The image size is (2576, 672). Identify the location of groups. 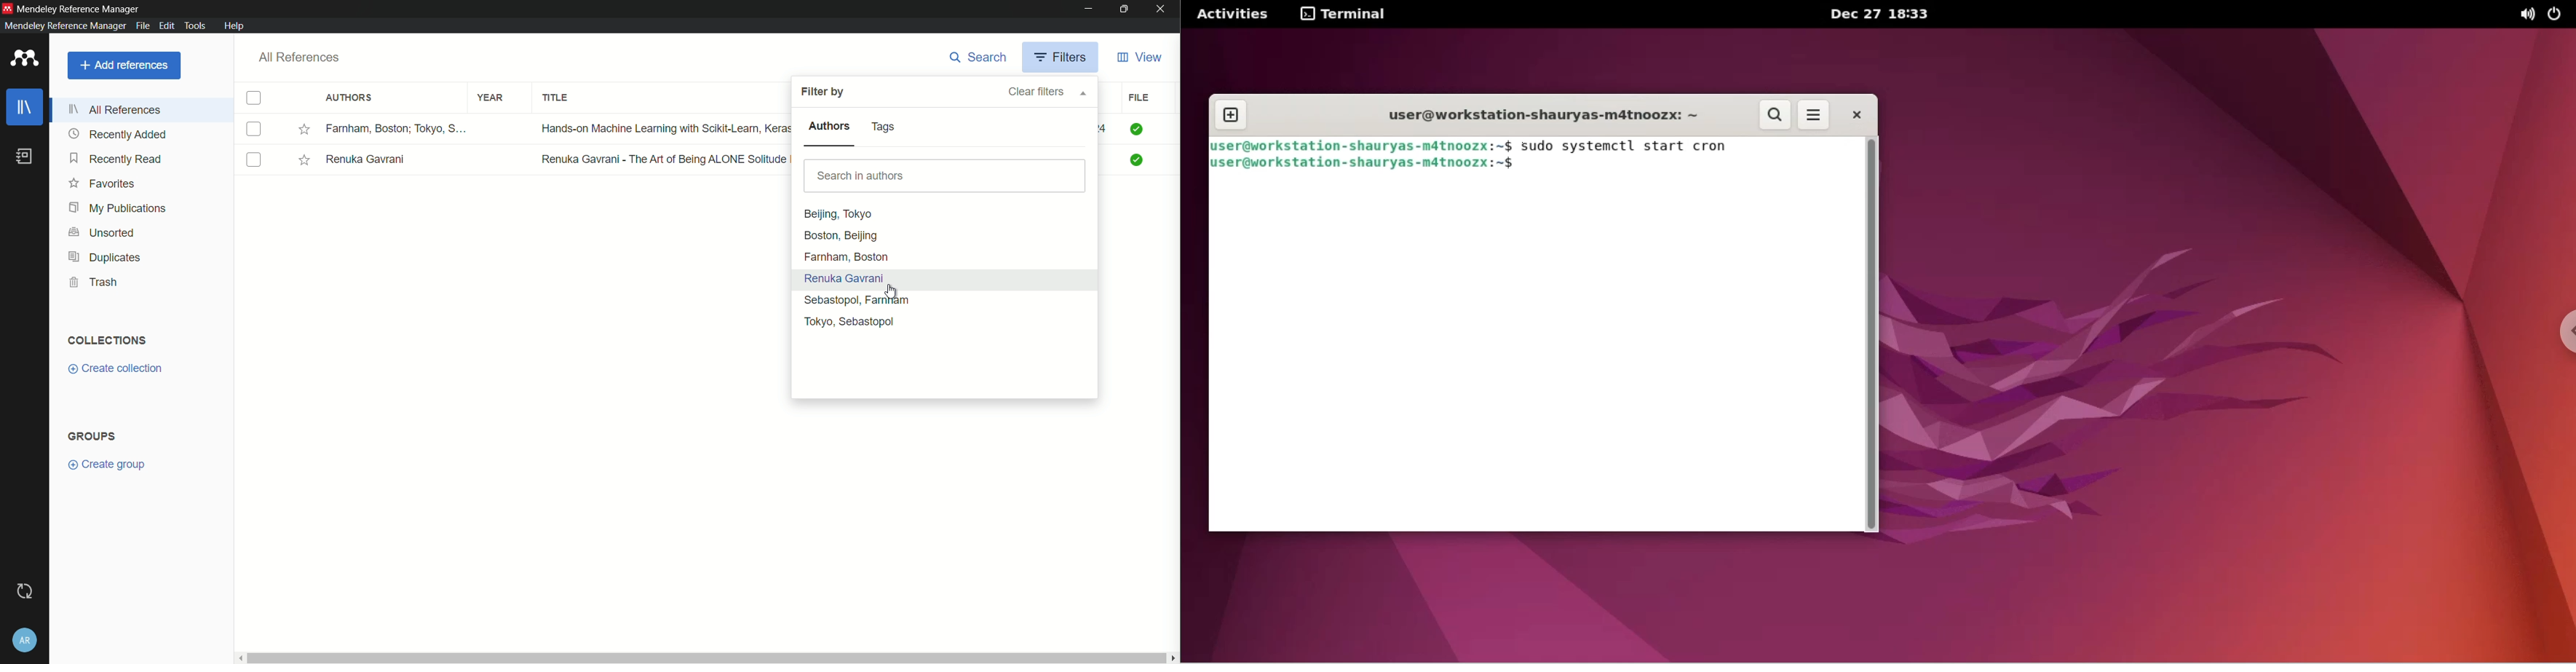
(92, 436).